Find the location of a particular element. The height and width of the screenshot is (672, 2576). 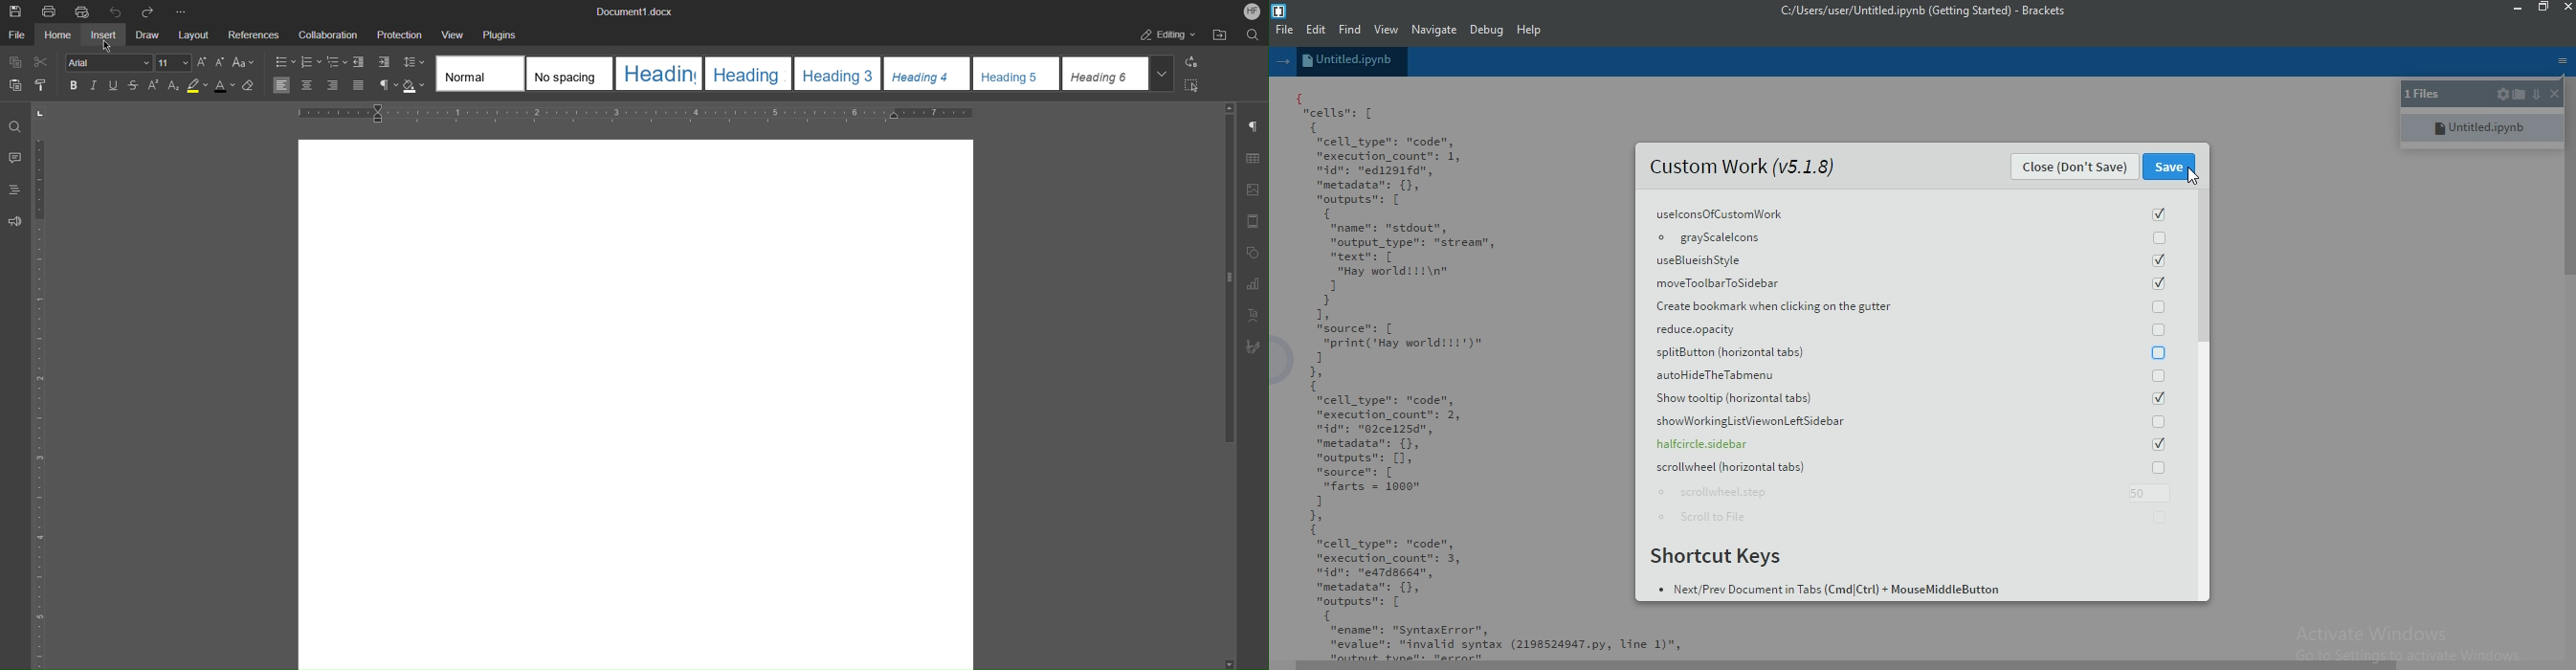

Heading 6 is located at coordinates (1107, 73).